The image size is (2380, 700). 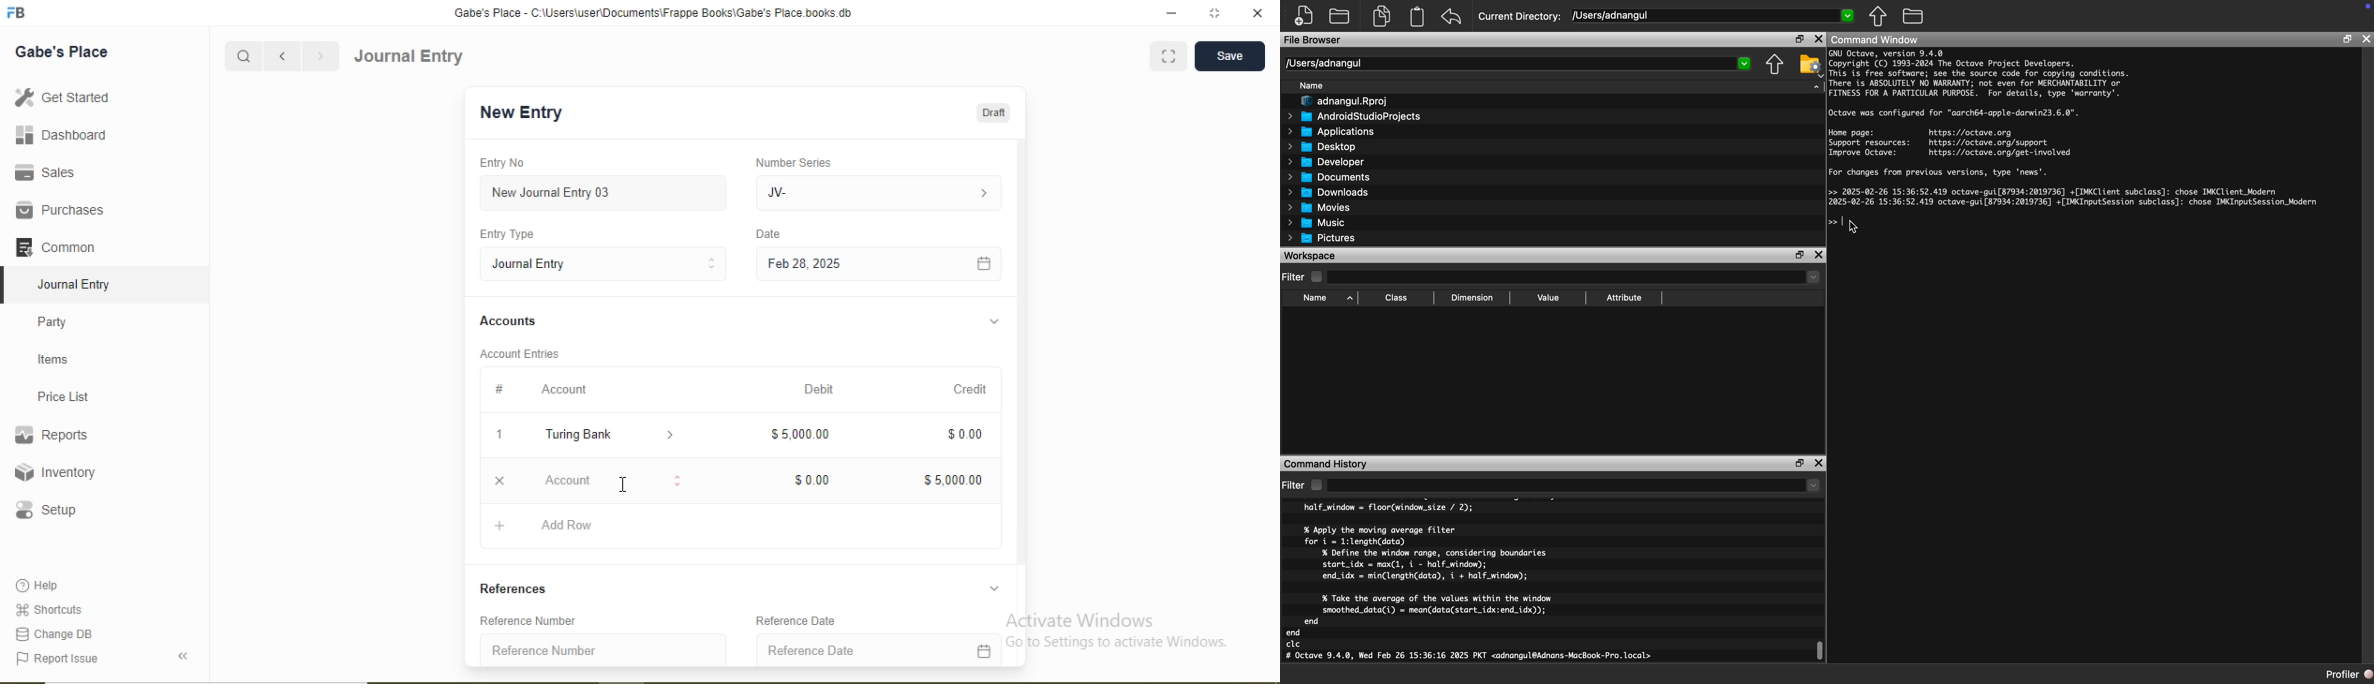 What do you see at coordinates (567, 525) in the screenshot?
I see `Add Row` at bounding box center [567, 525].